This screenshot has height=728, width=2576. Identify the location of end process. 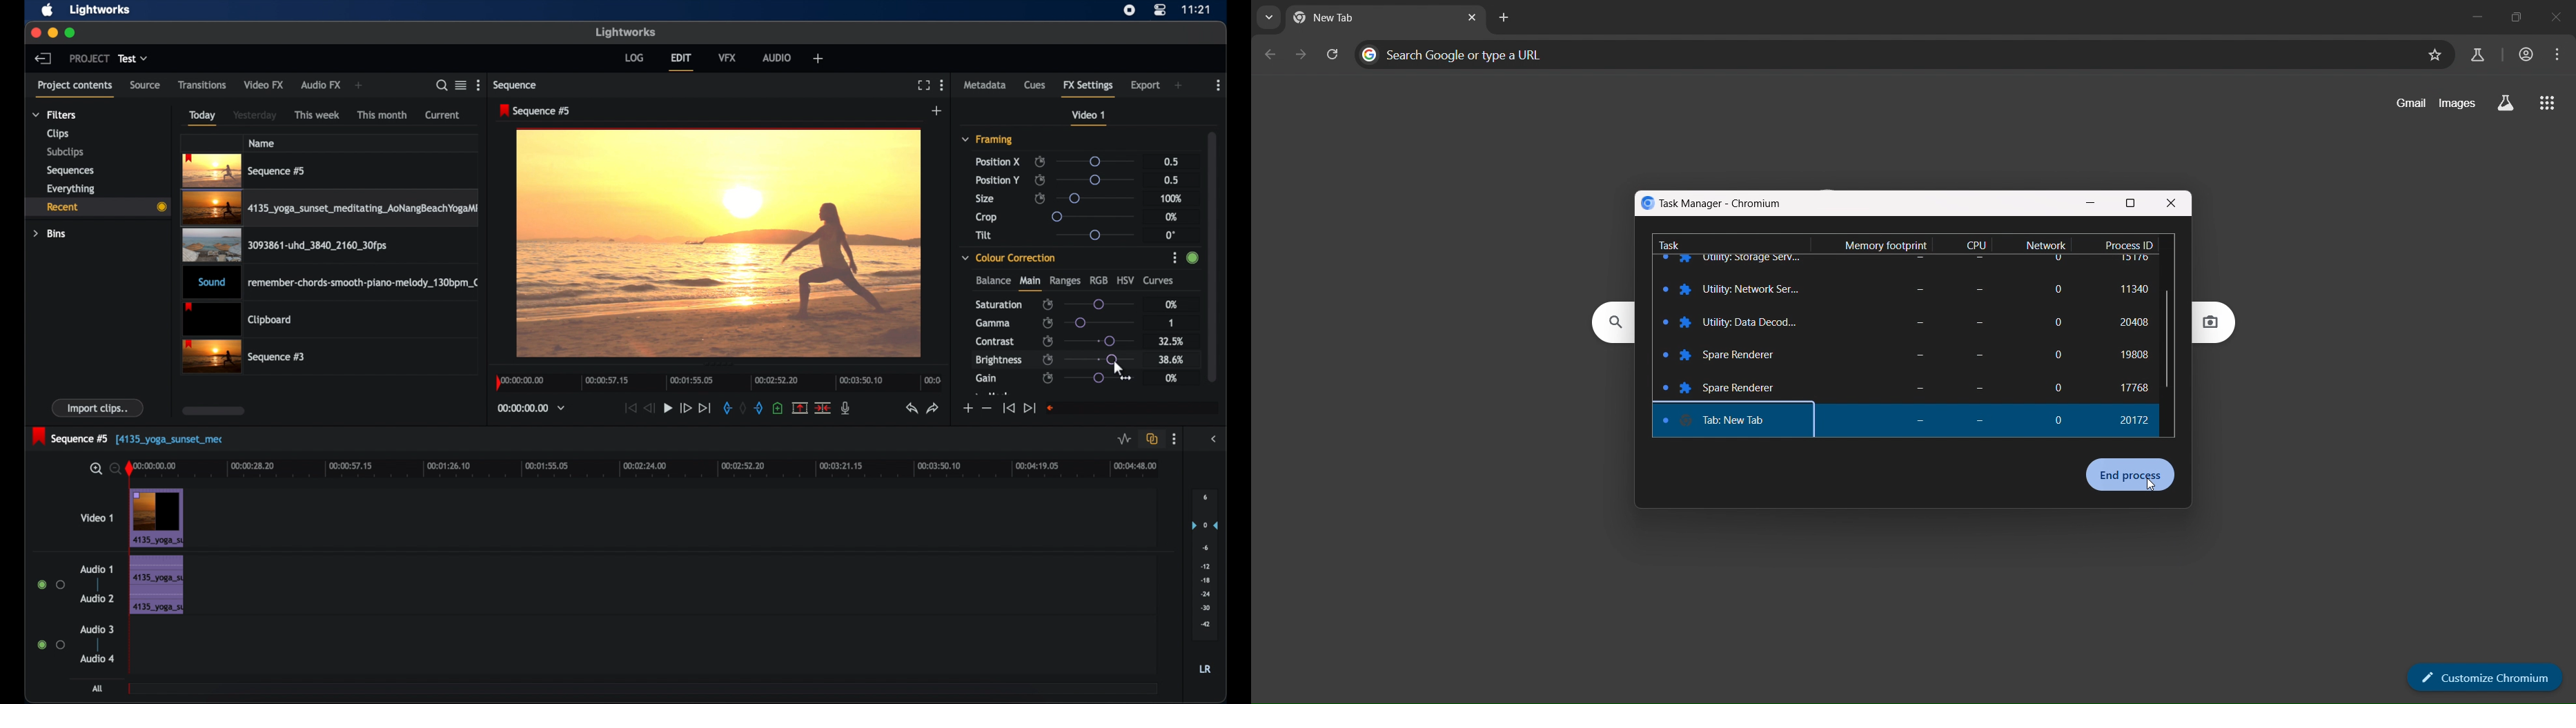
(2132, 475).